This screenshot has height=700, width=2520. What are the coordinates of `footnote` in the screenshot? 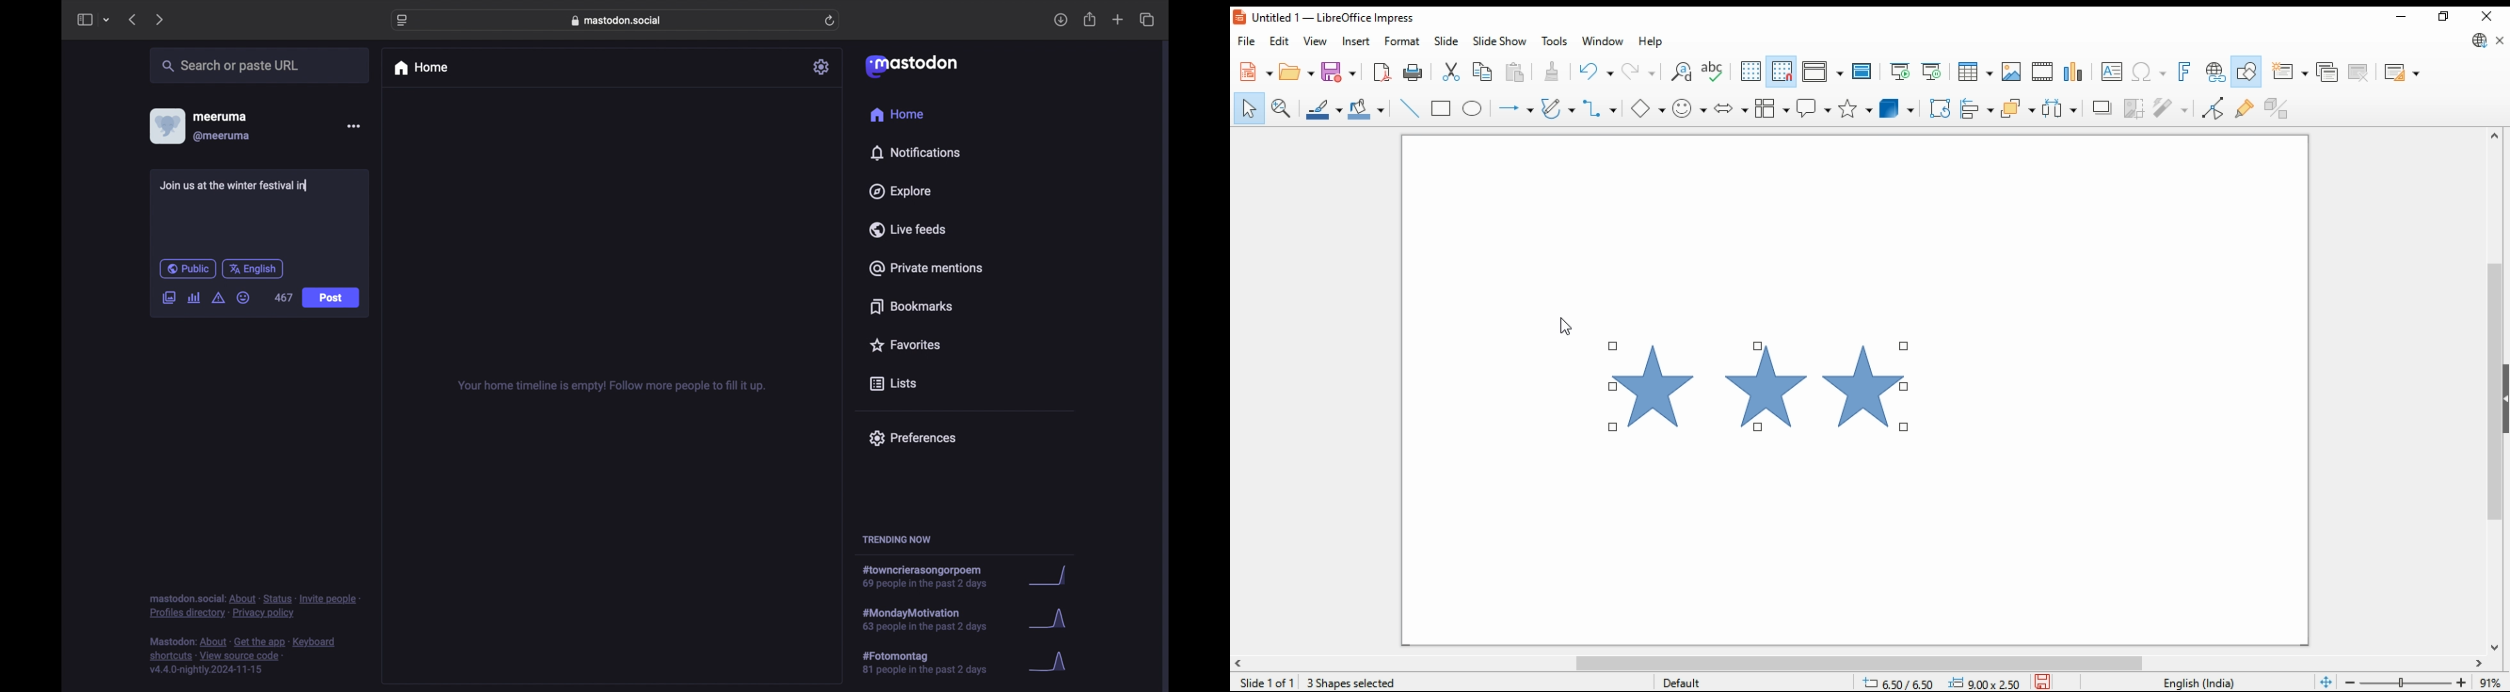 It's located at (255, 606).